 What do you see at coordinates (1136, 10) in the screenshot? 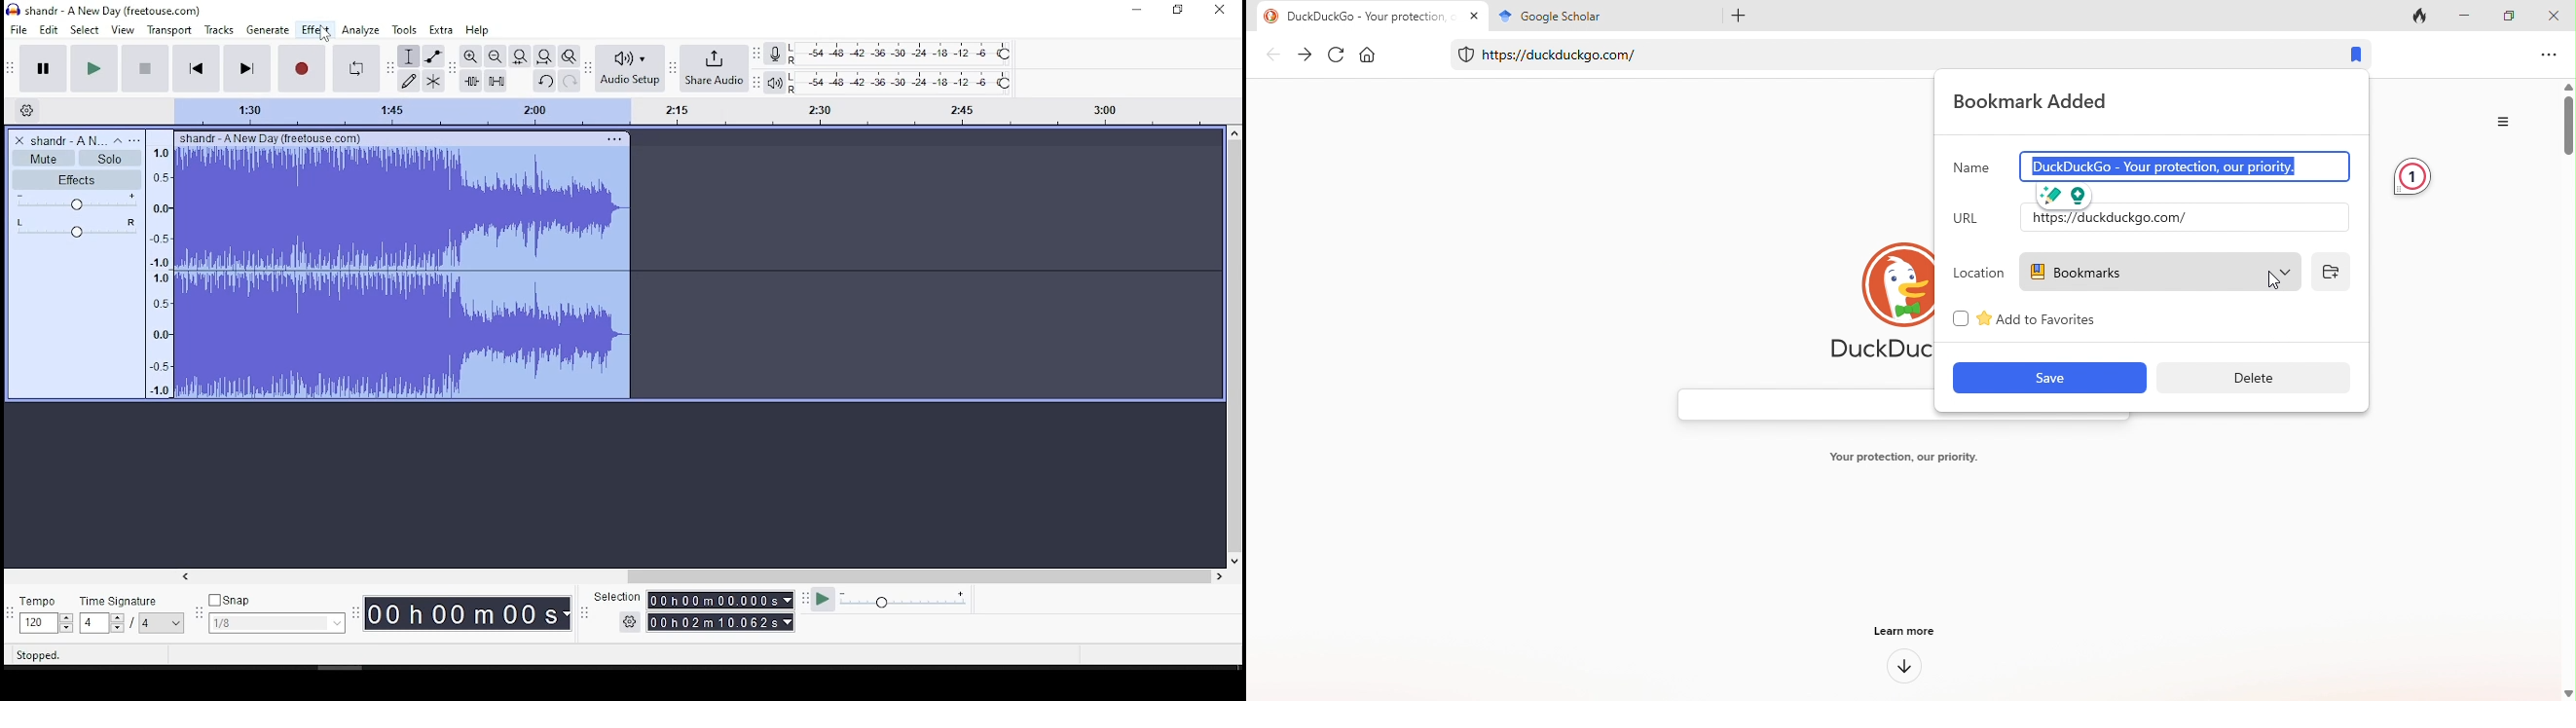
I see `minimize` at bounding box center [1136, 10].